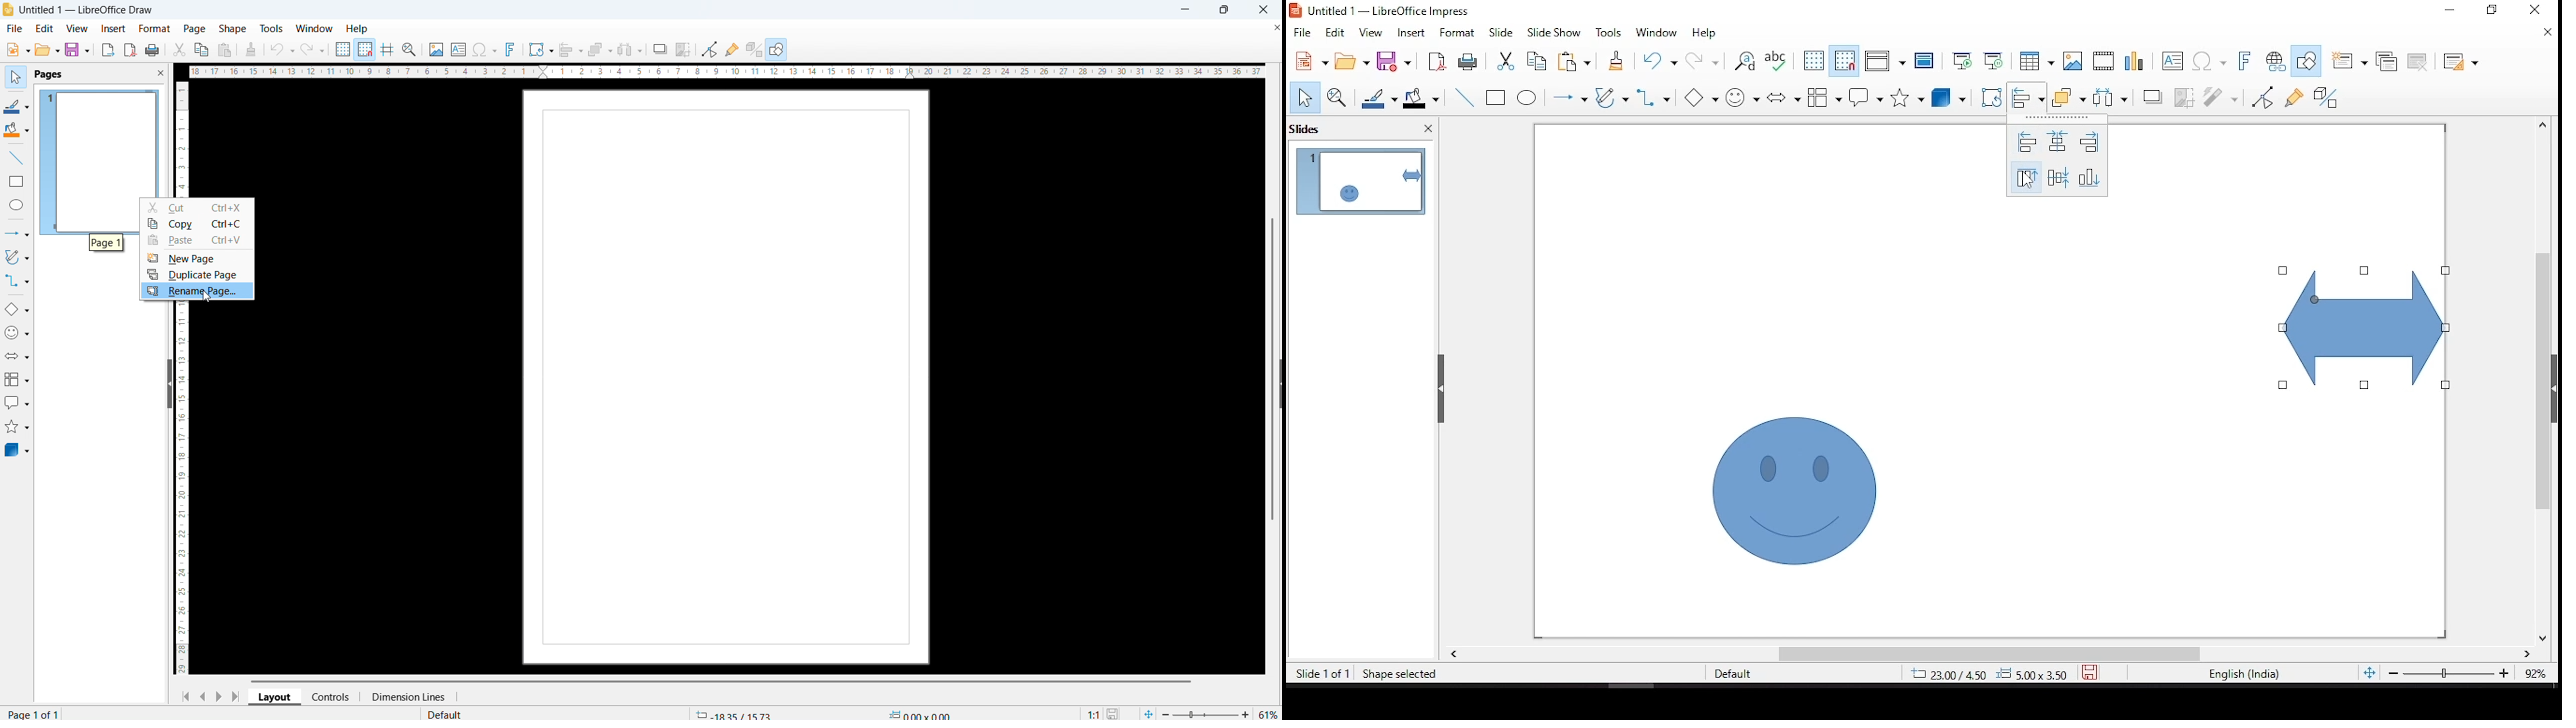 The image size is (2576, 728). I want to click on spell check, so click(1777, 61).